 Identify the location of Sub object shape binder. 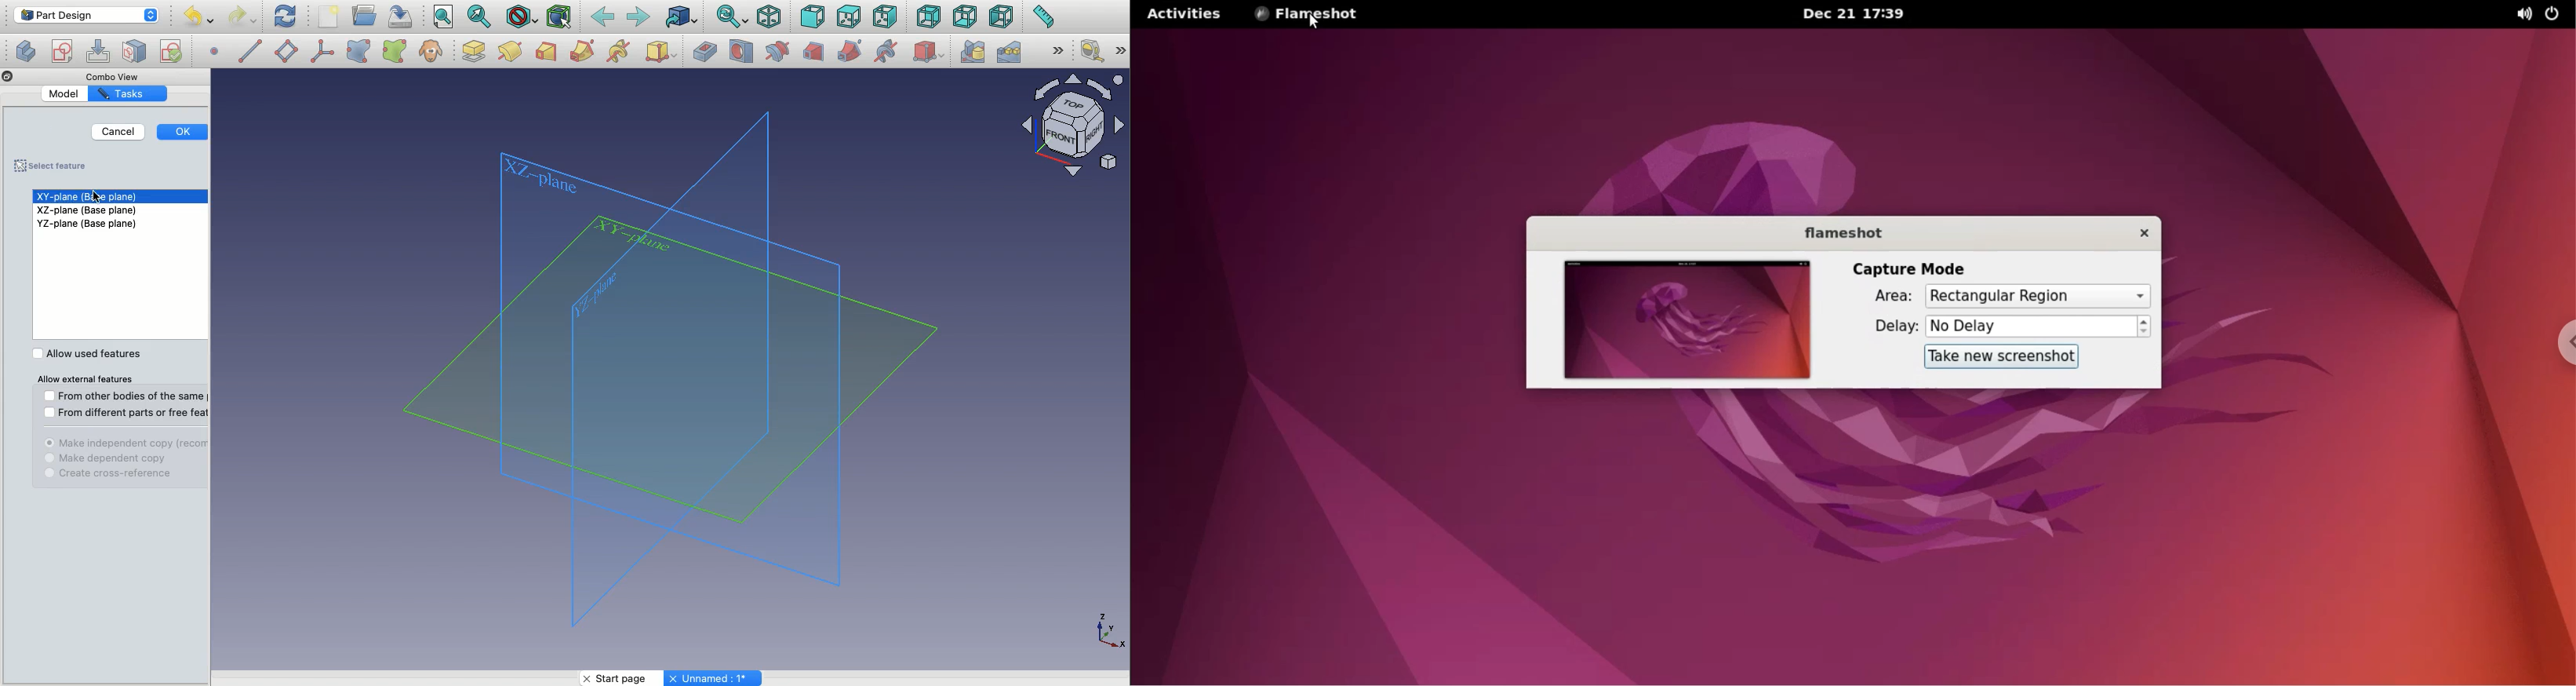
(395, 52).